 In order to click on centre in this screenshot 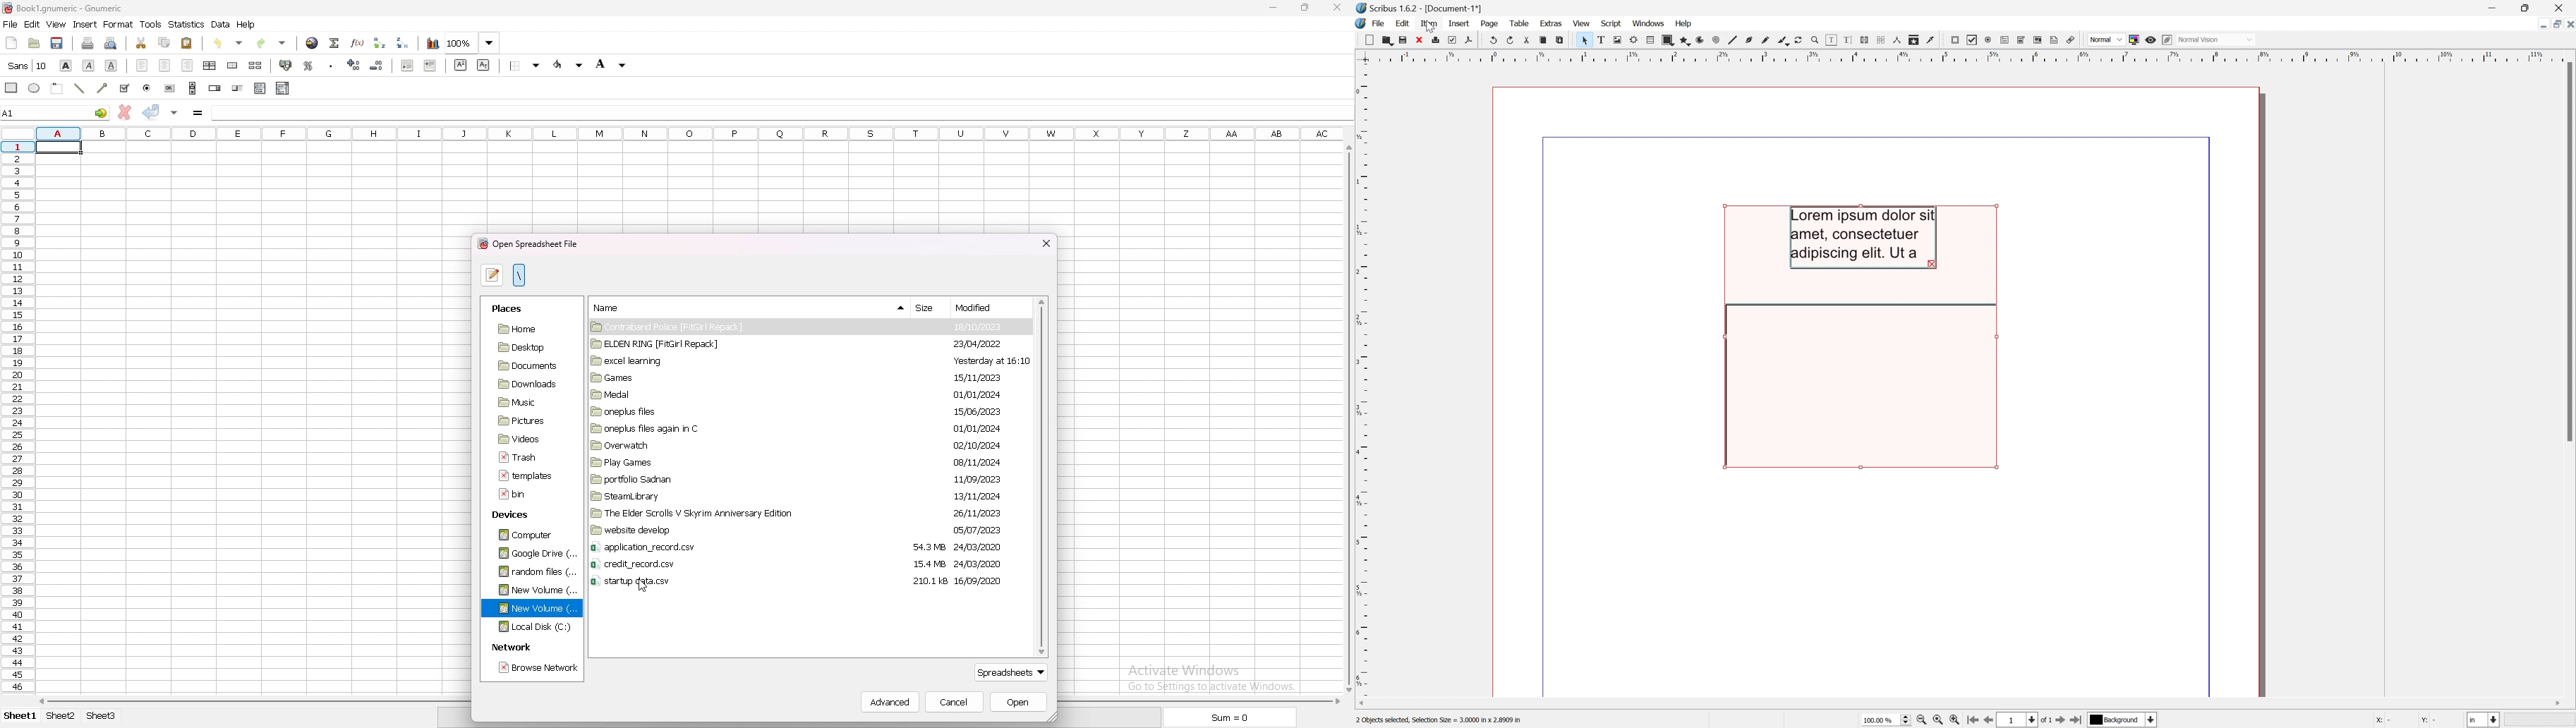, I will do `click(165, 66)`.